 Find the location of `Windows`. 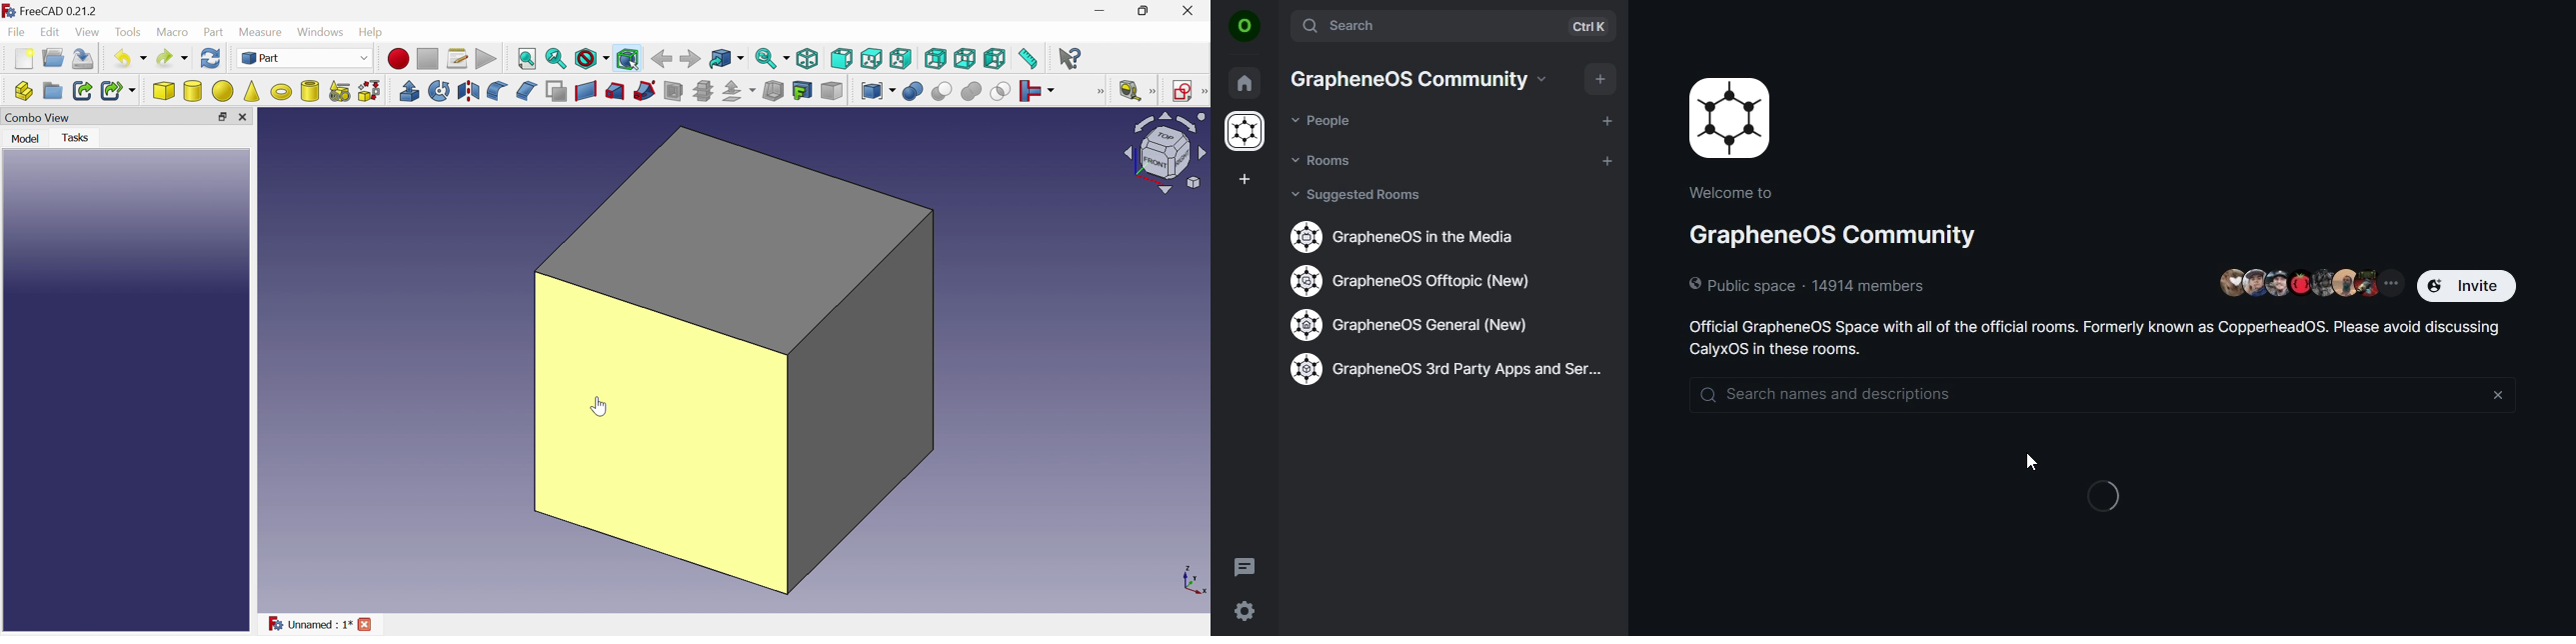

Windows is located at coordinates (322, 33).